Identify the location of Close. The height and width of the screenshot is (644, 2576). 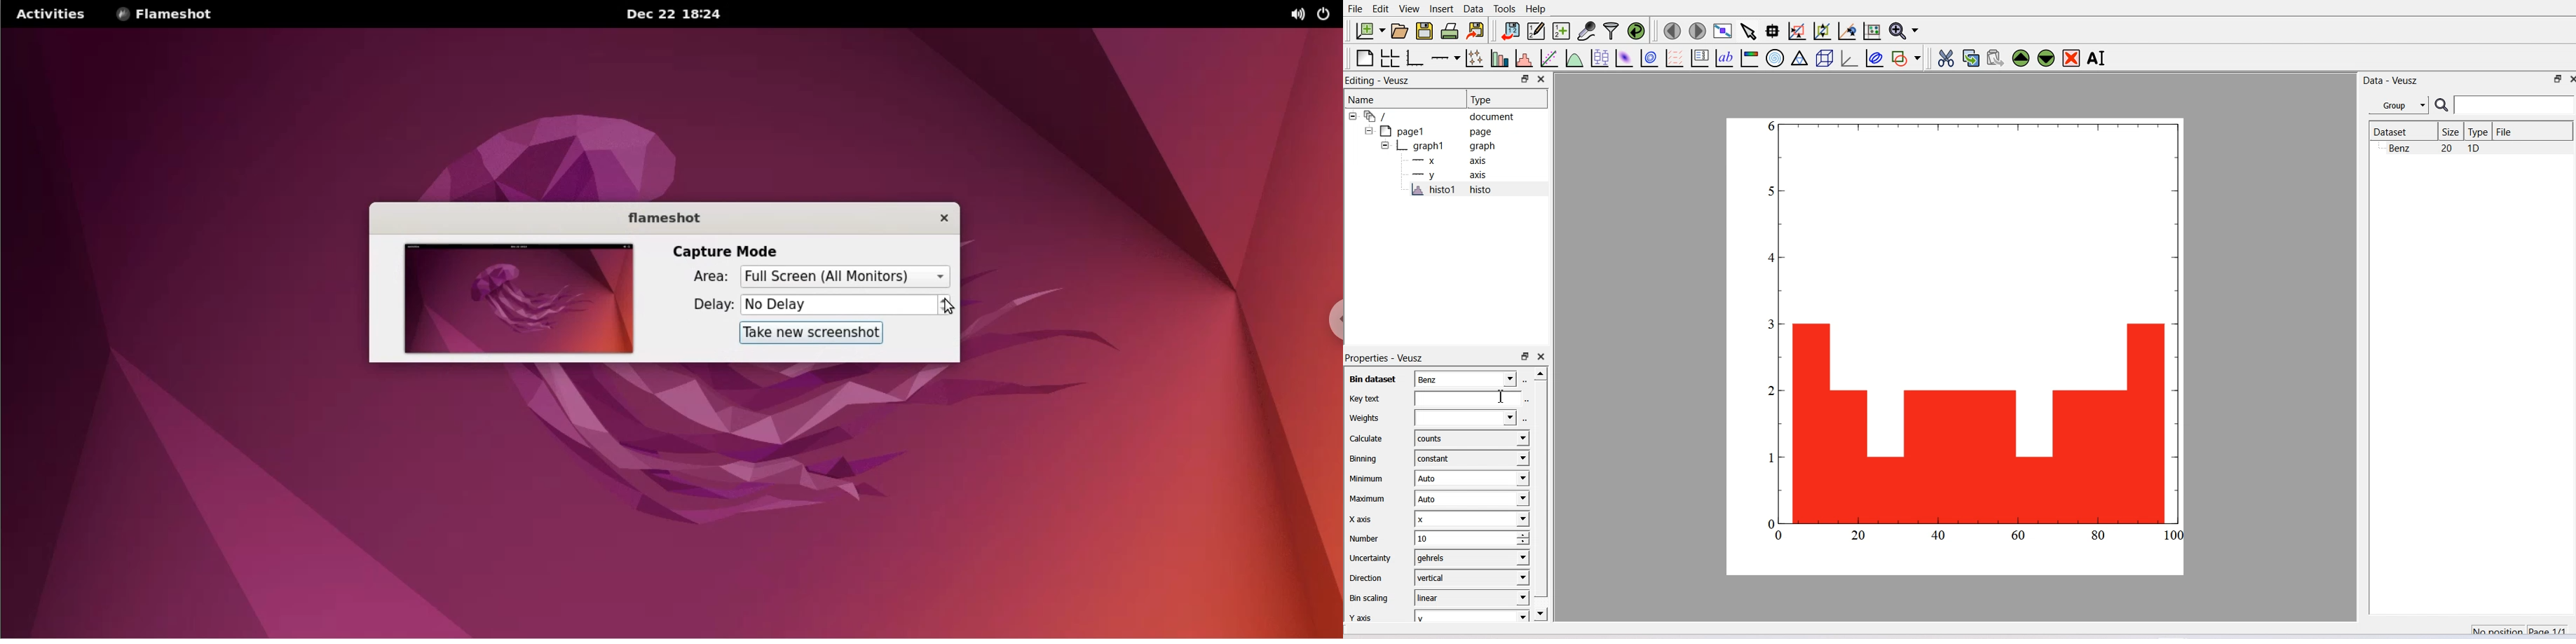
(1542, 357).